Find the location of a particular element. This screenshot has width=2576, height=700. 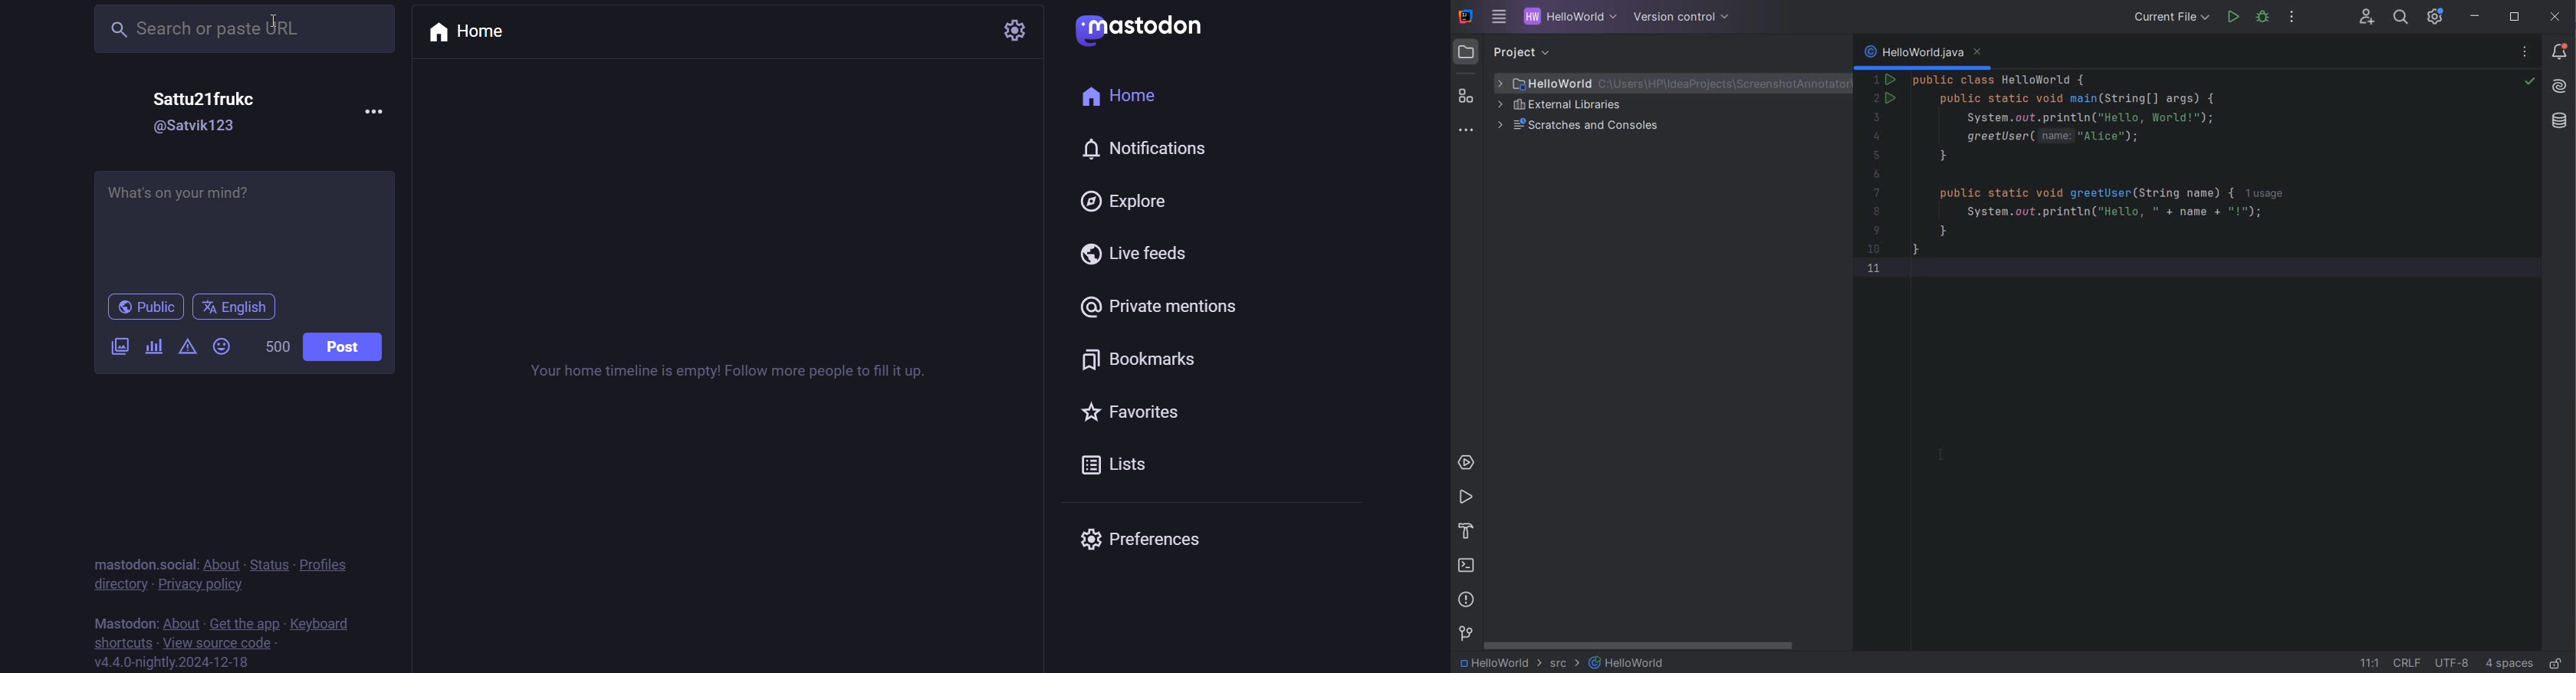

english is located at coordinates (235, 307).